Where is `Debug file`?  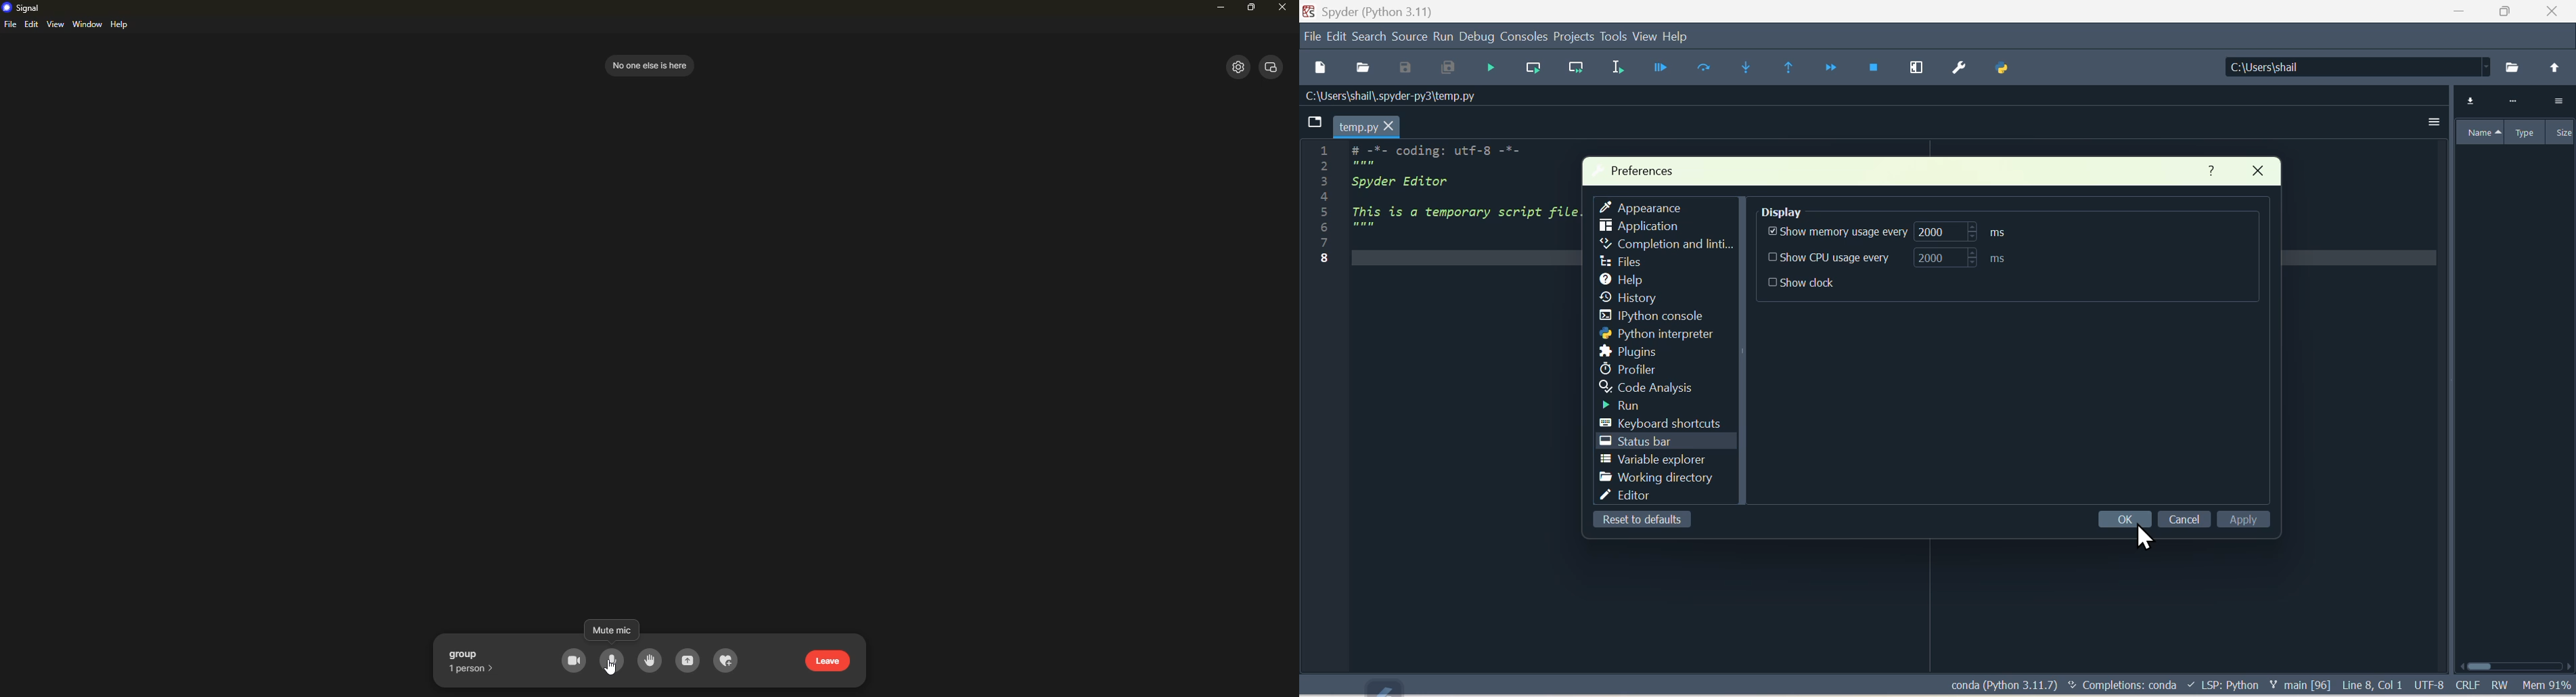 Debug file is located at coordinates (1489, 67).